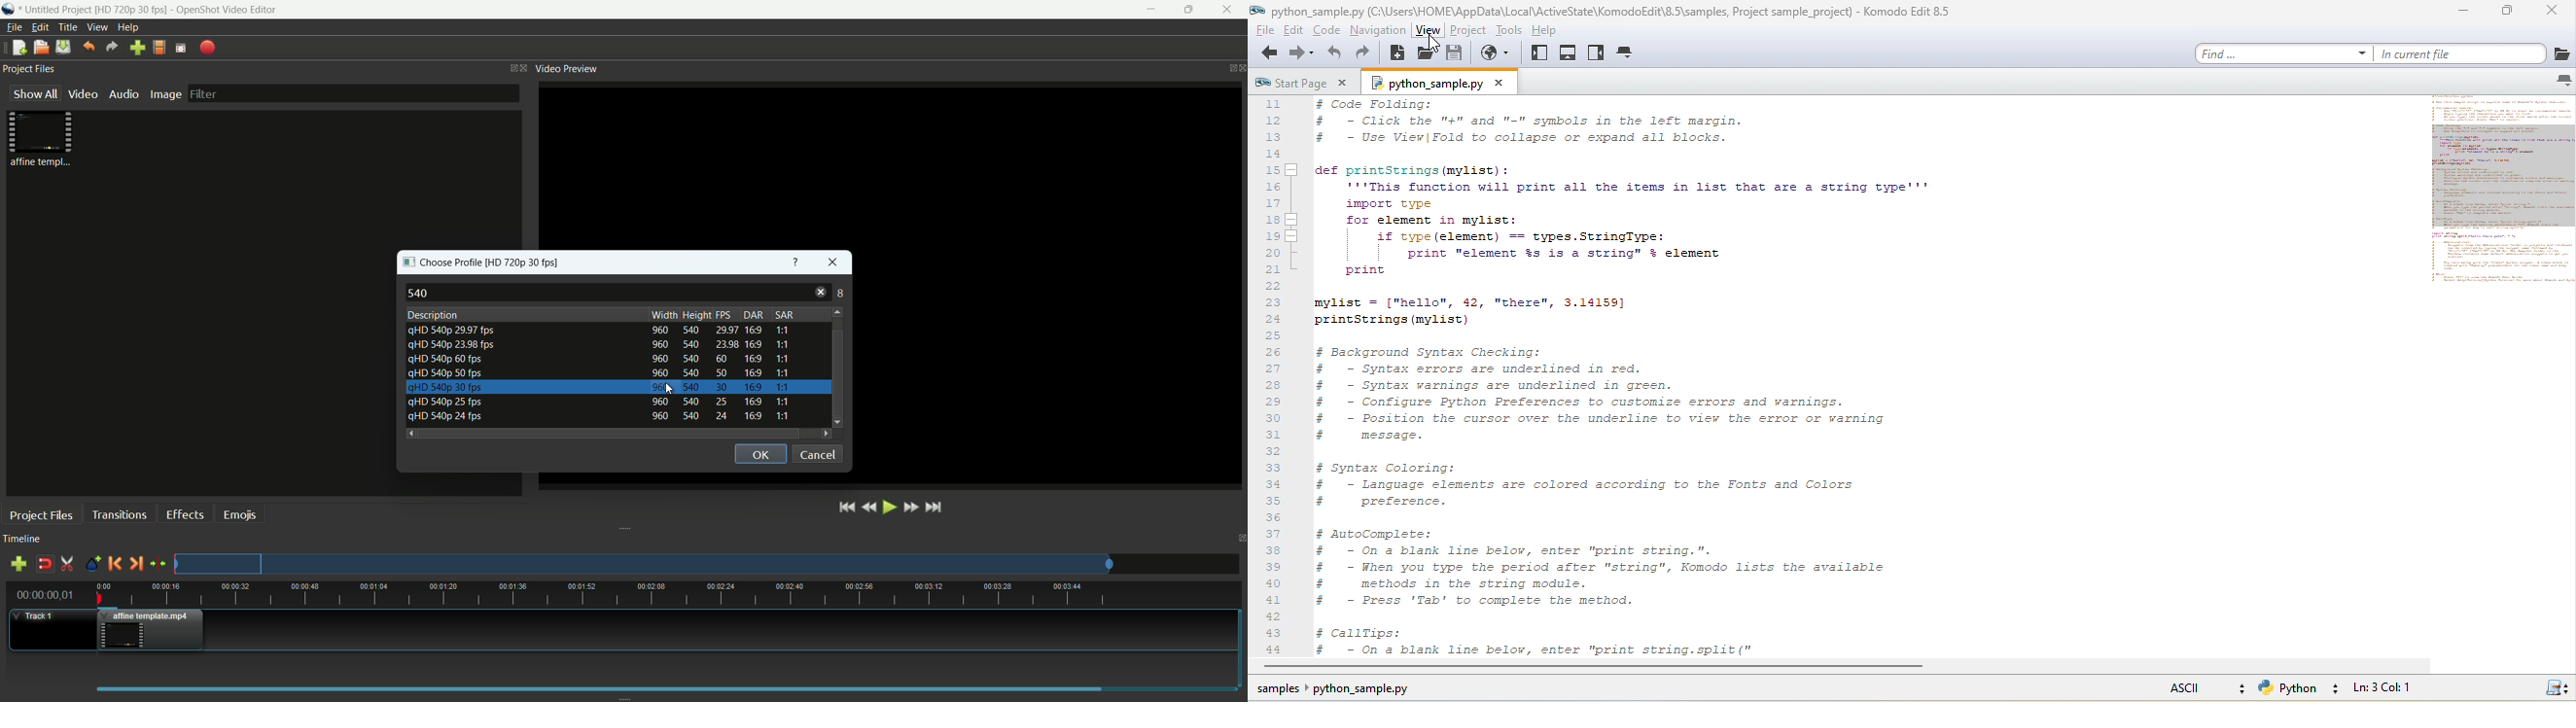 Image resolution: width=2576 pixels, height=728 pixels. I want to click on bottom pane, so click(1569, 53).